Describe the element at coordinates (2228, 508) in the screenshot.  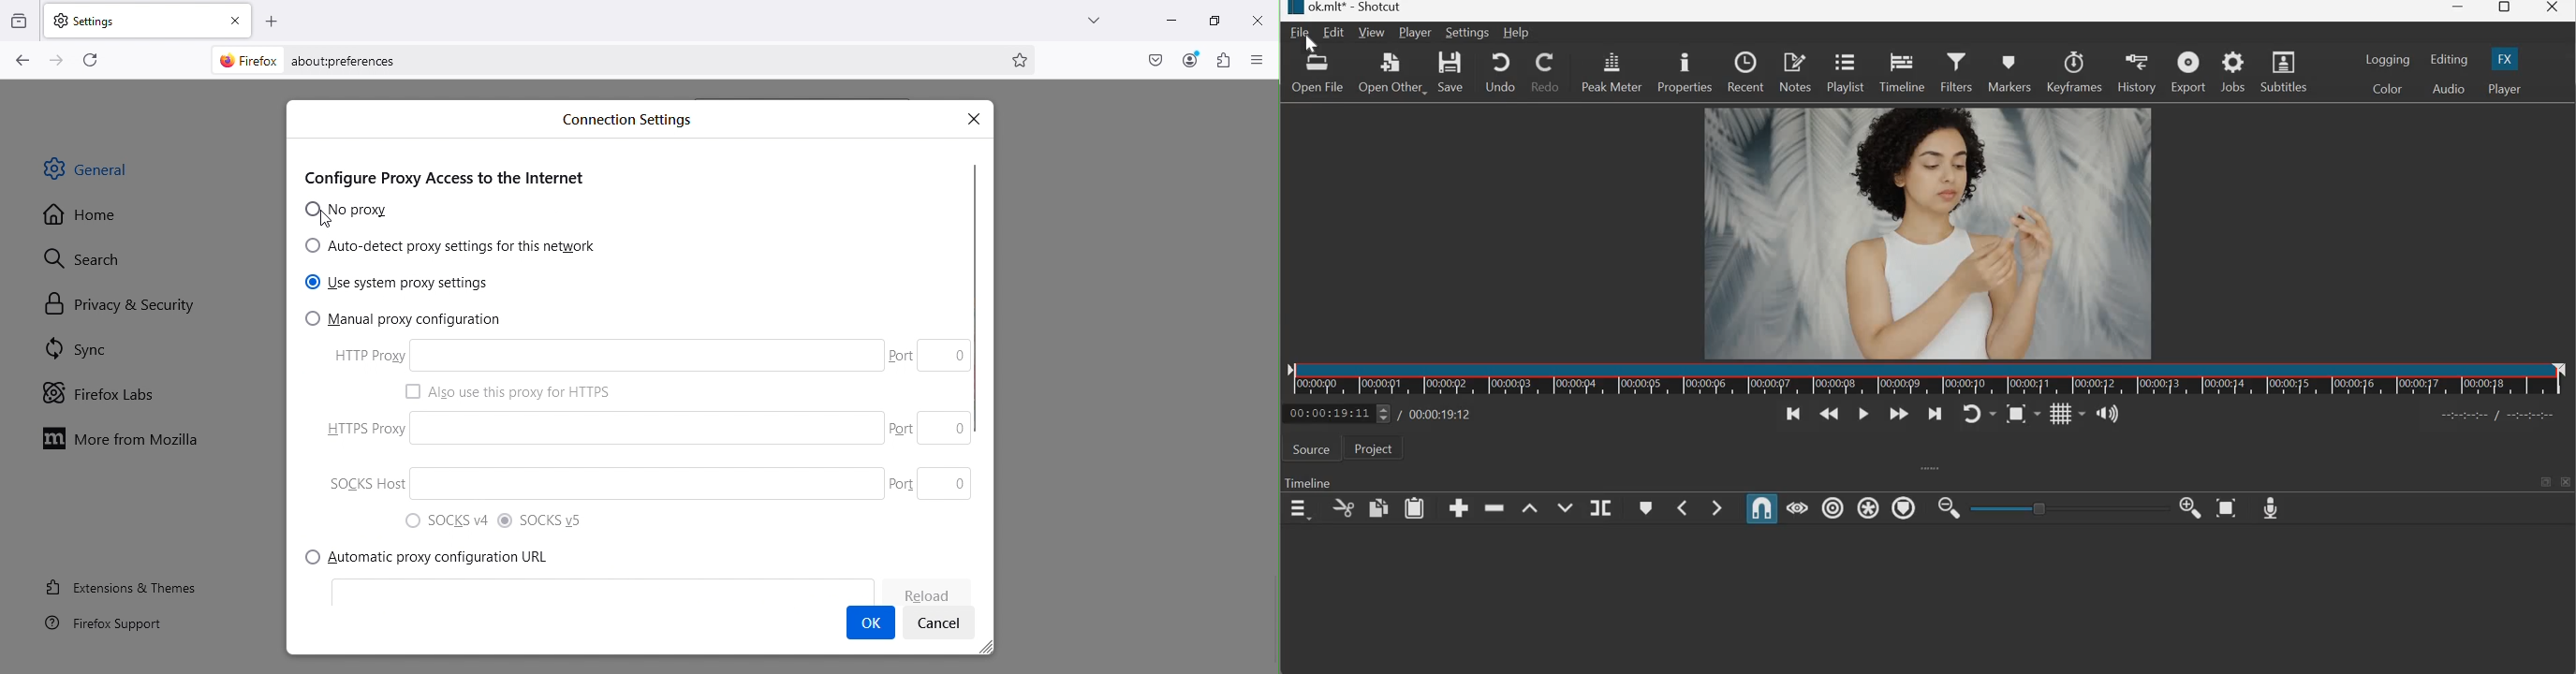
I see `Zoom Timeline to Fit` at that location.